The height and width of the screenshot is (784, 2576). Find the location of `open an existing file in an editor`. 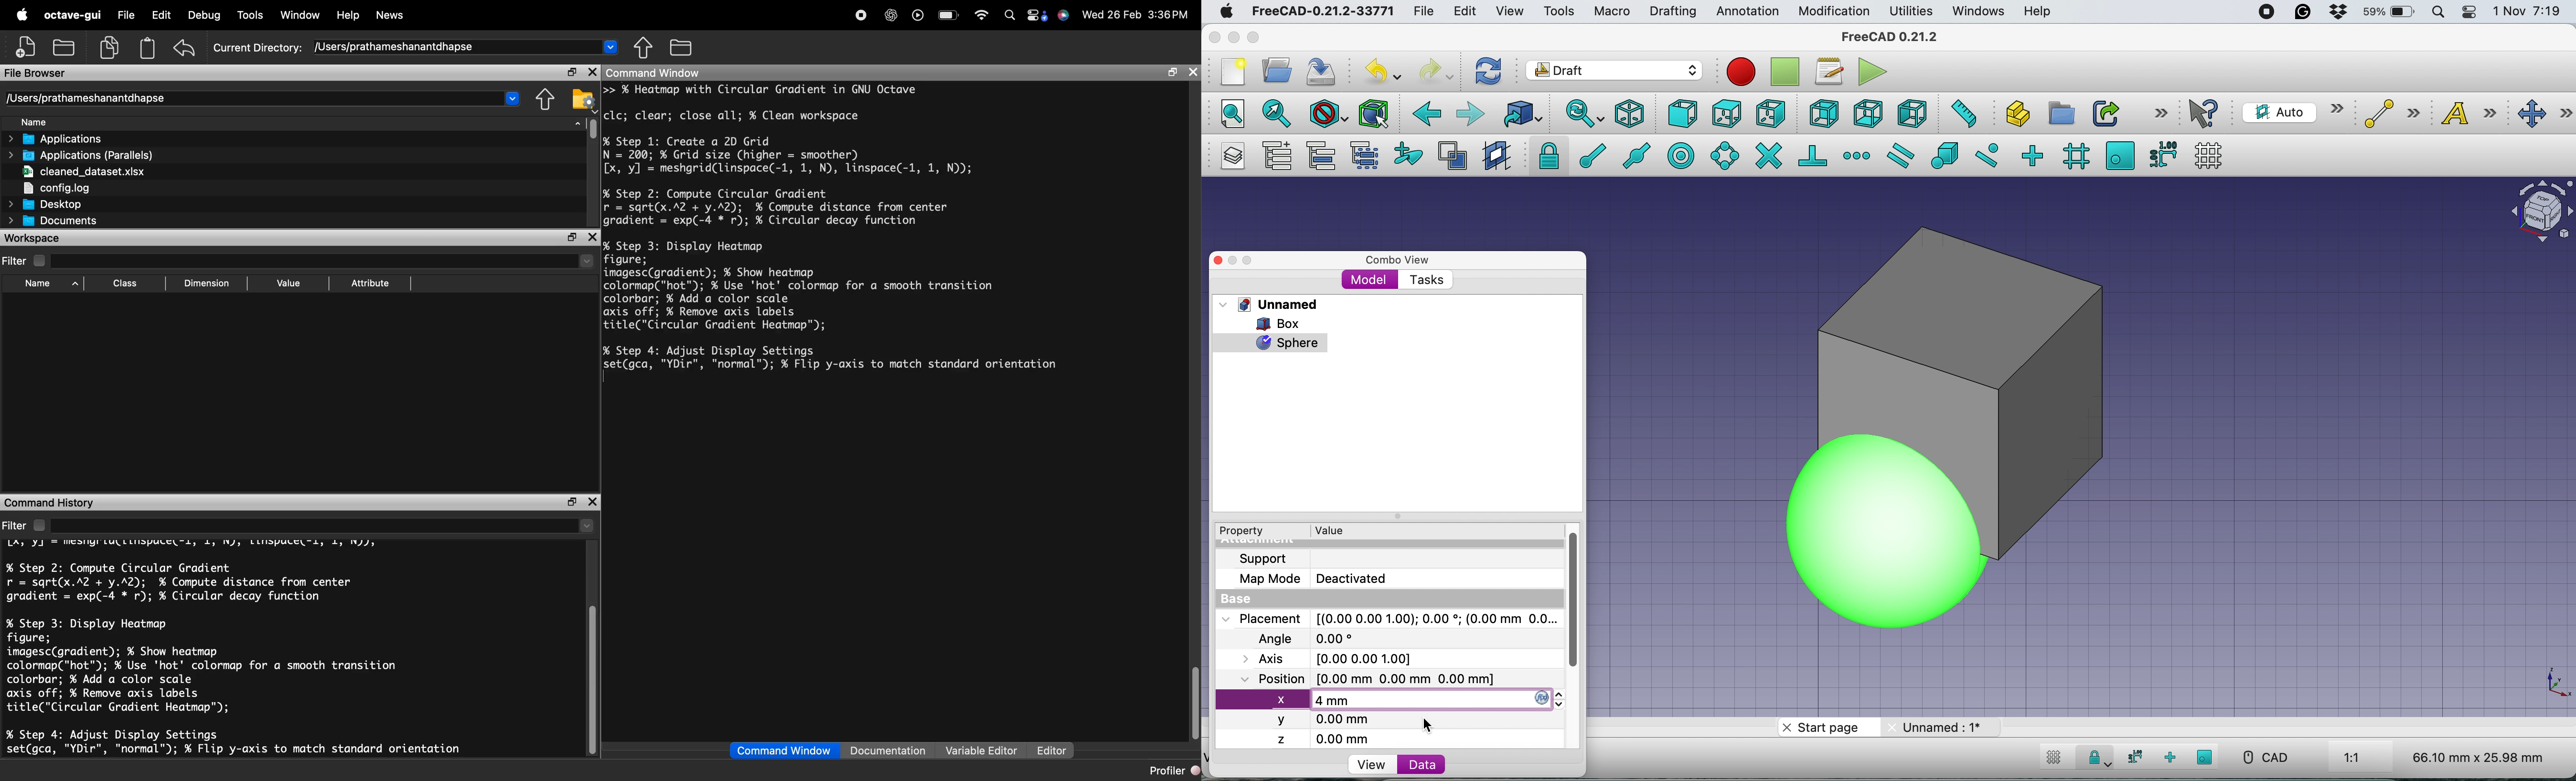

open an existing file in an editor is located at coordinates (64, 47).